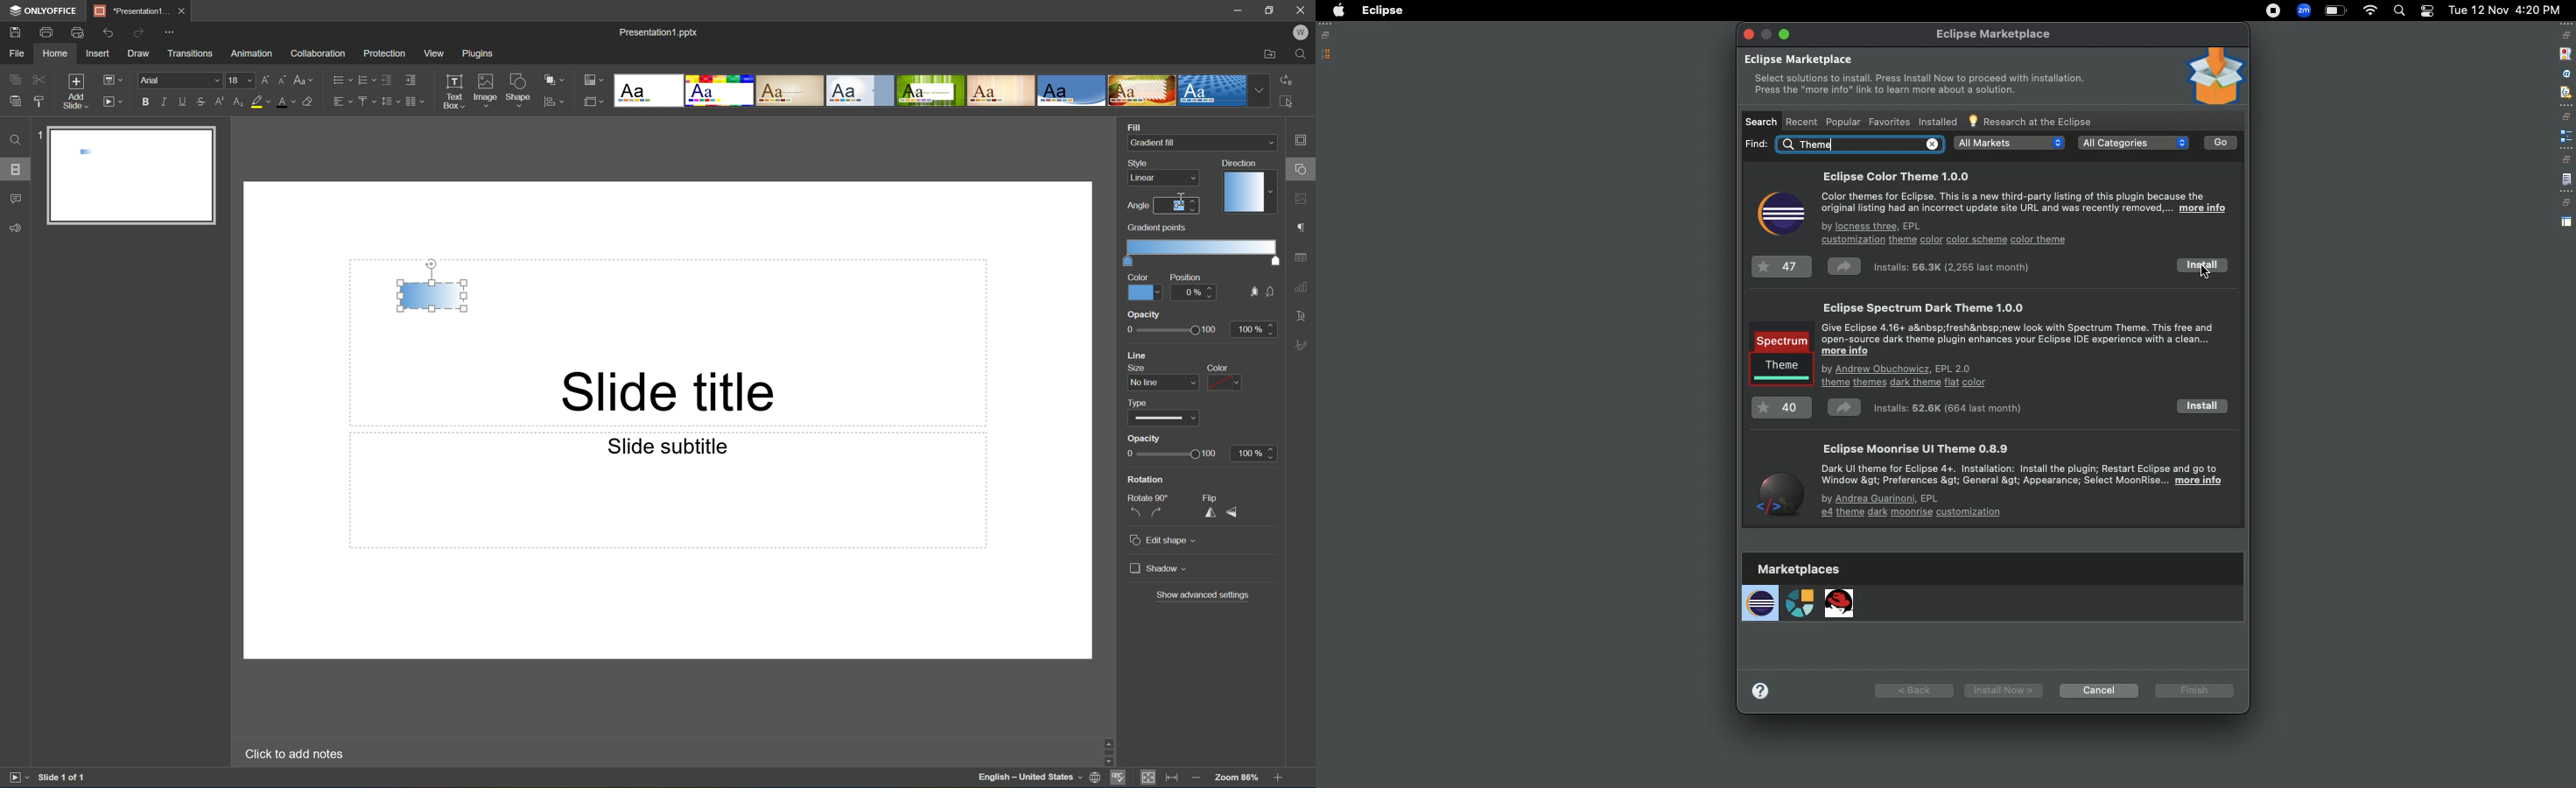  Describe the element at coordinates (112, 100) in the screenshot. I see `Start slideshow` at that location.